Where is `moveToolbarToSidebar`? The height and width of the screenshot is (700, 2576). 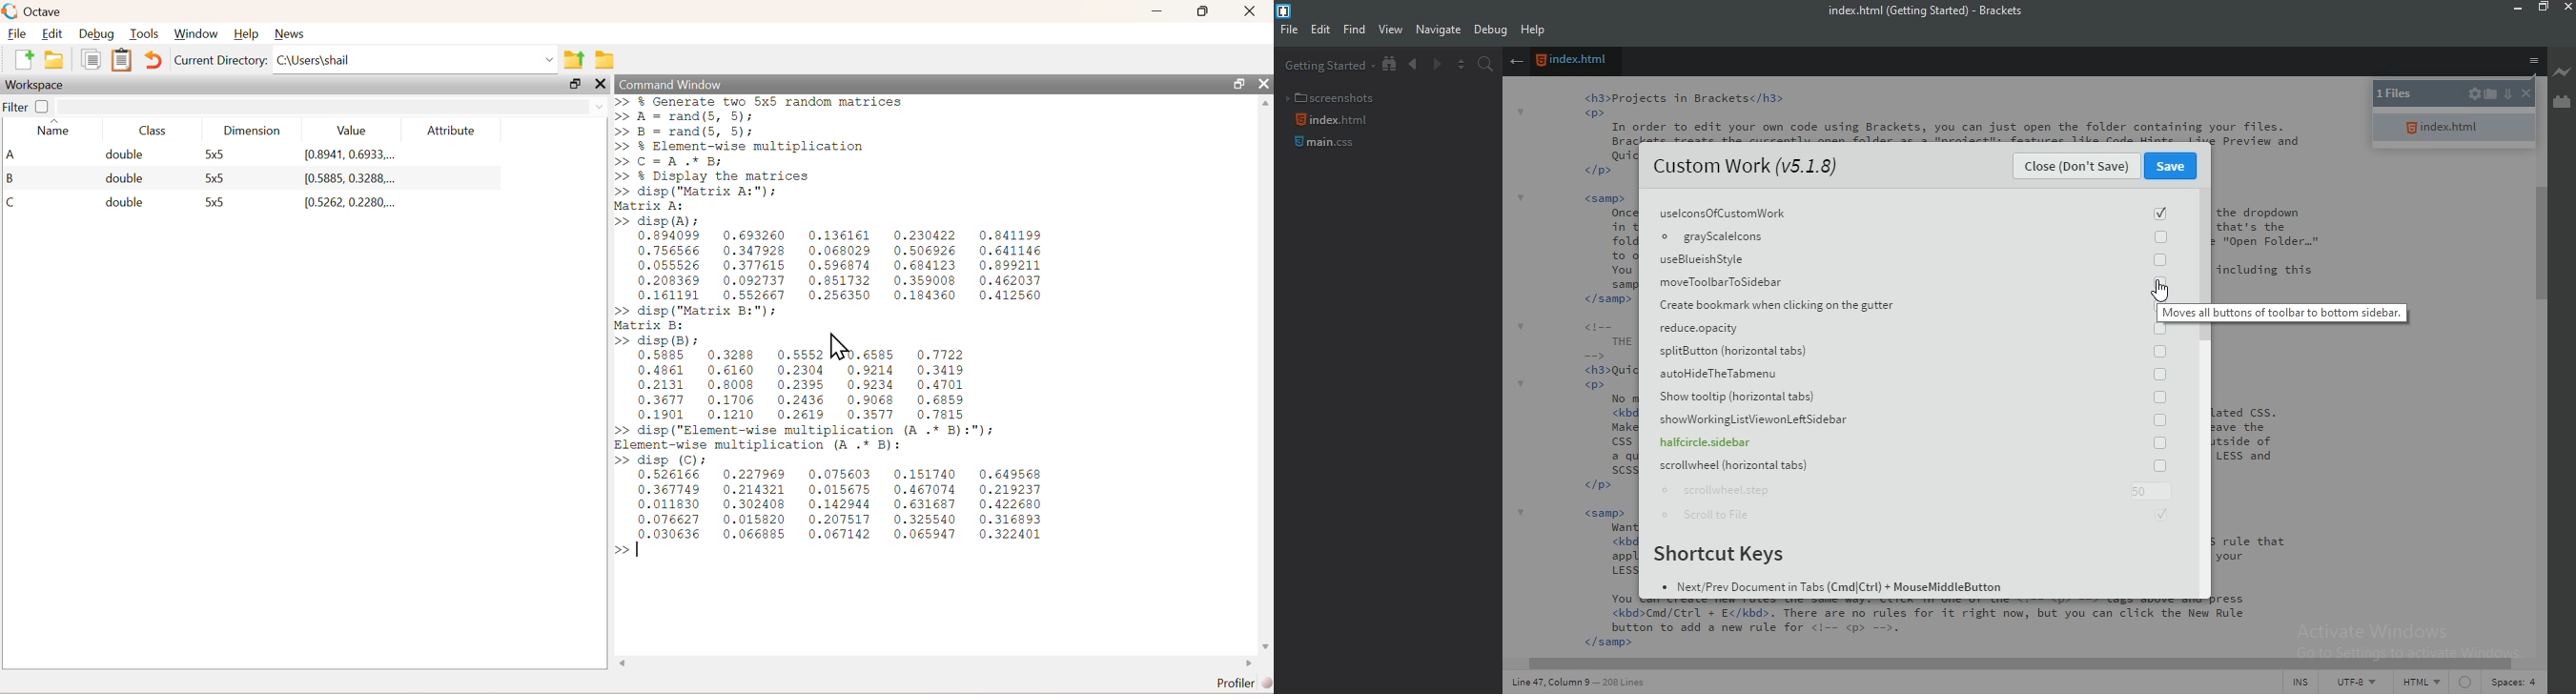 moveToolbarToSidebar is located at coordinates (1912, 281).